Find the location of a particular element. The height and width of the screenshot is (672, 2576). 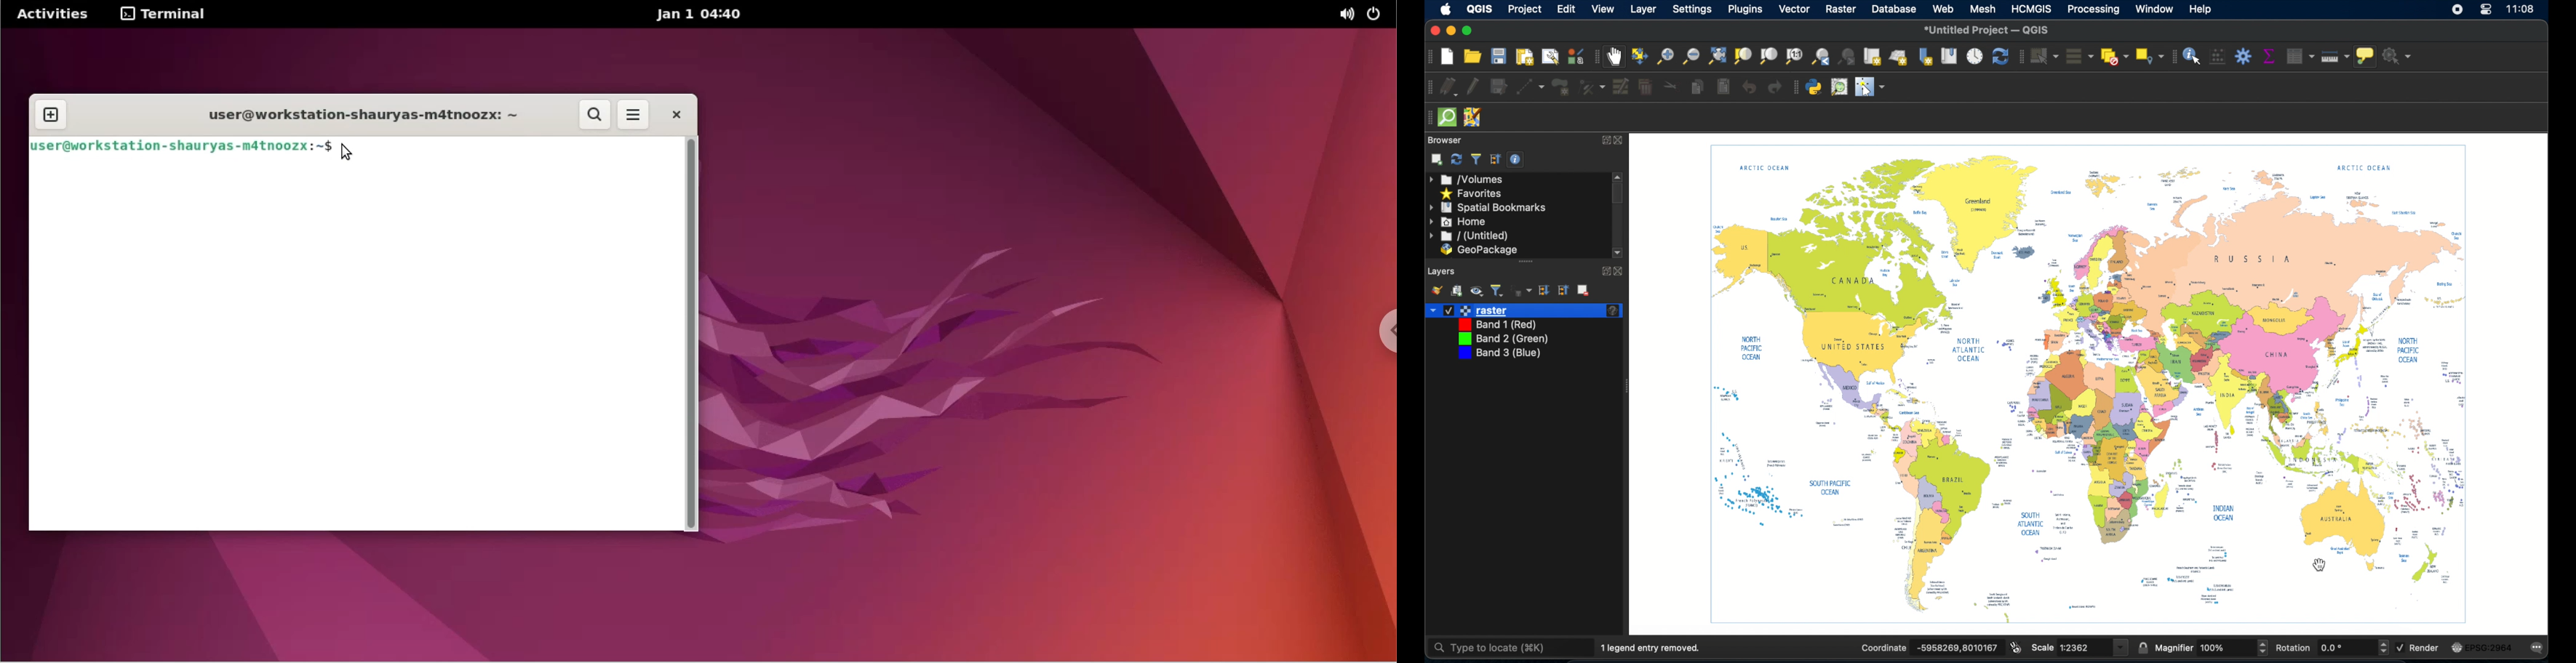

chrome options is located at coordinates (1379, 337).